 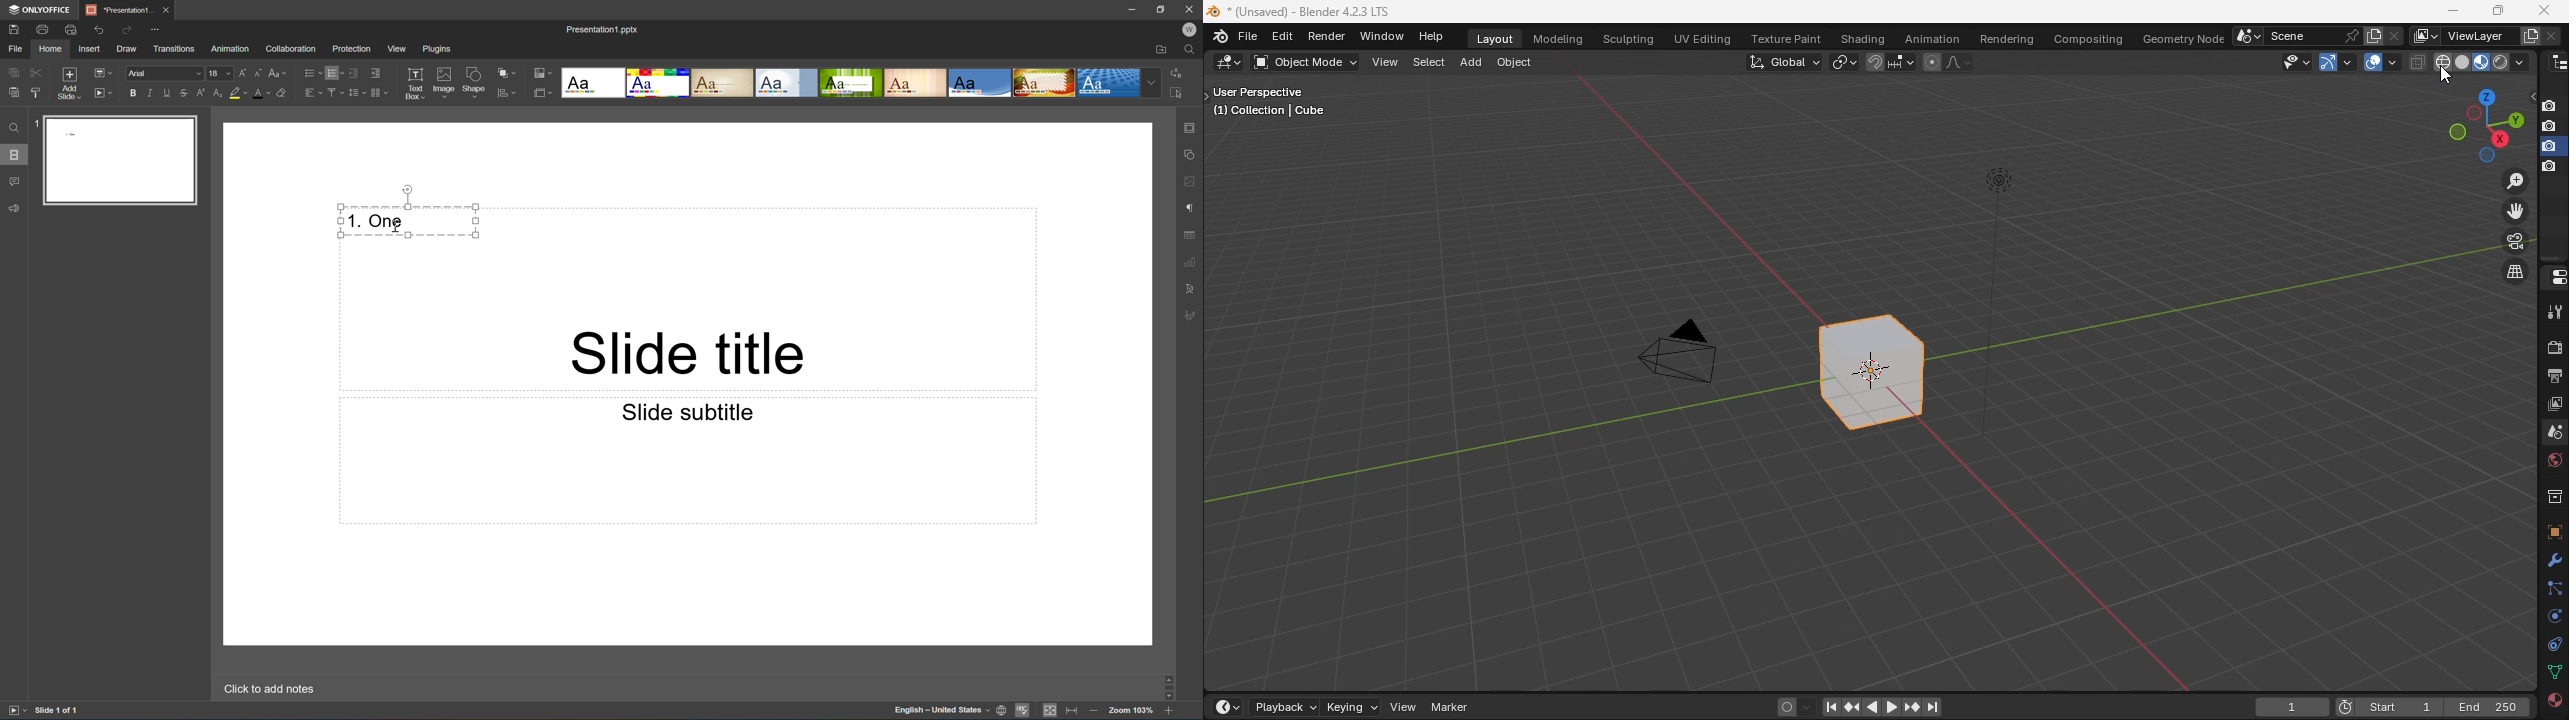 I want to click on Superscript, so click(x=203, y=94).